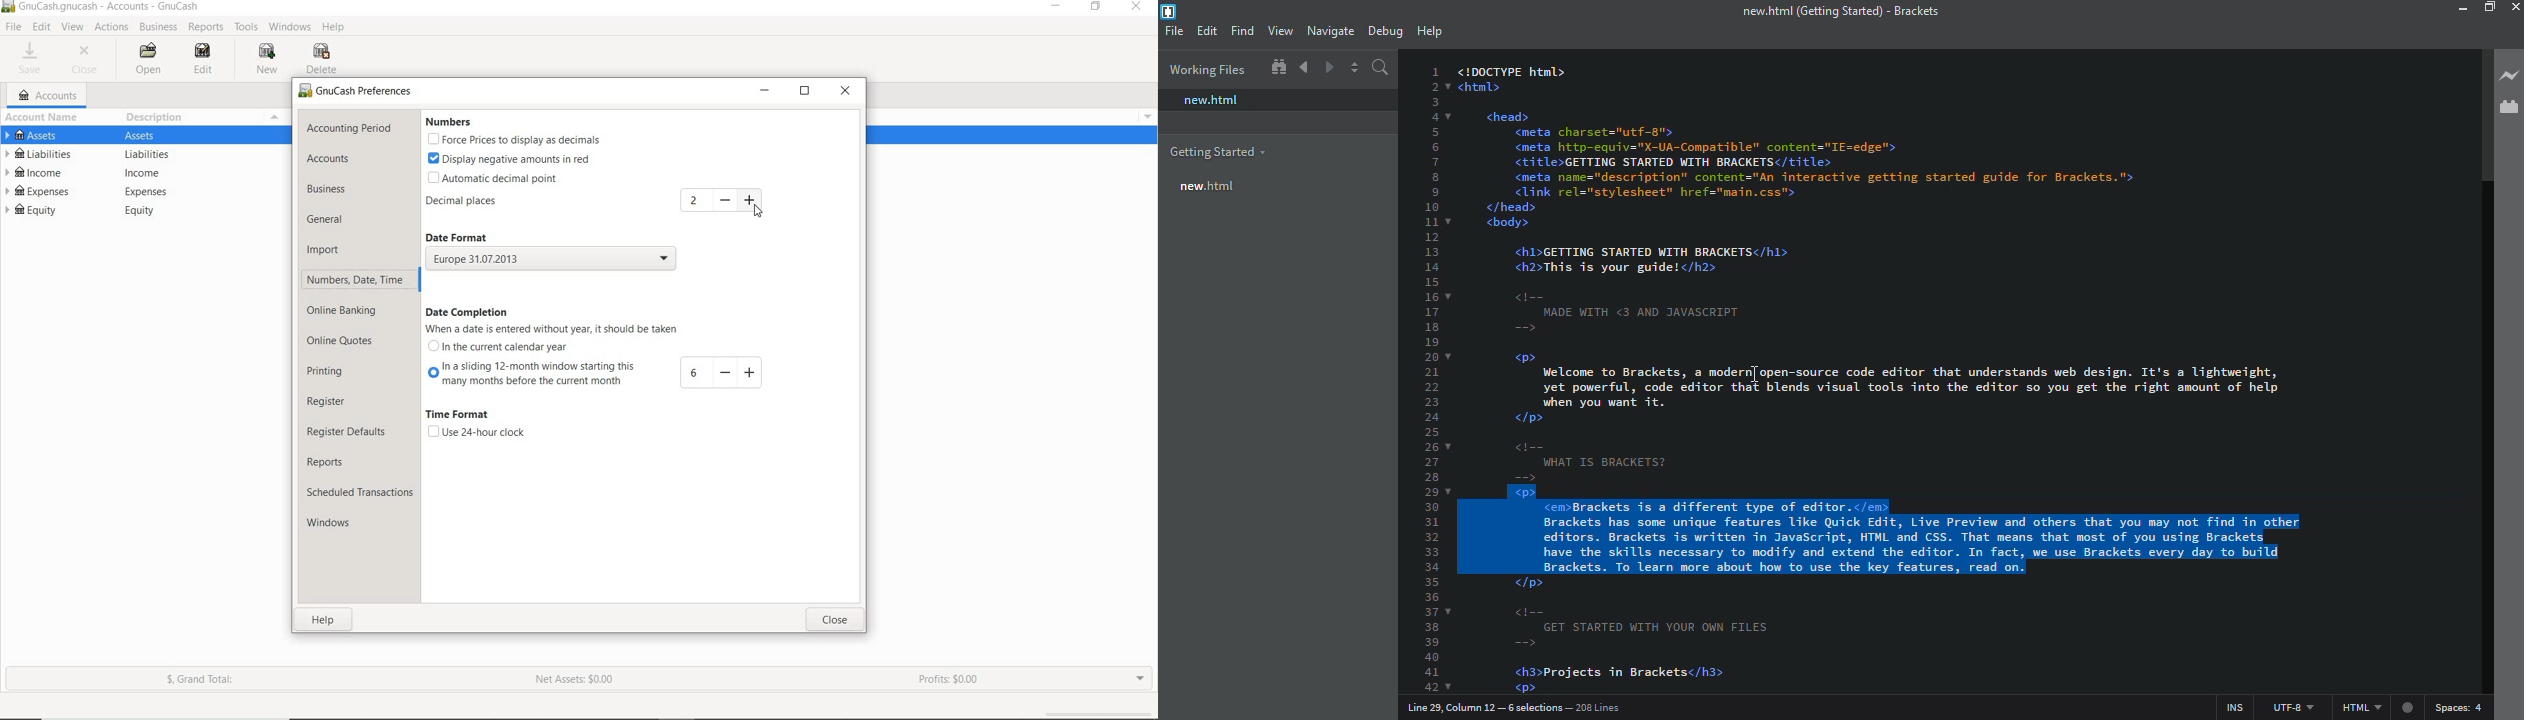  Describe the element at coordinates (341, 343) in the screenshot. I see `online quotes` at that location.